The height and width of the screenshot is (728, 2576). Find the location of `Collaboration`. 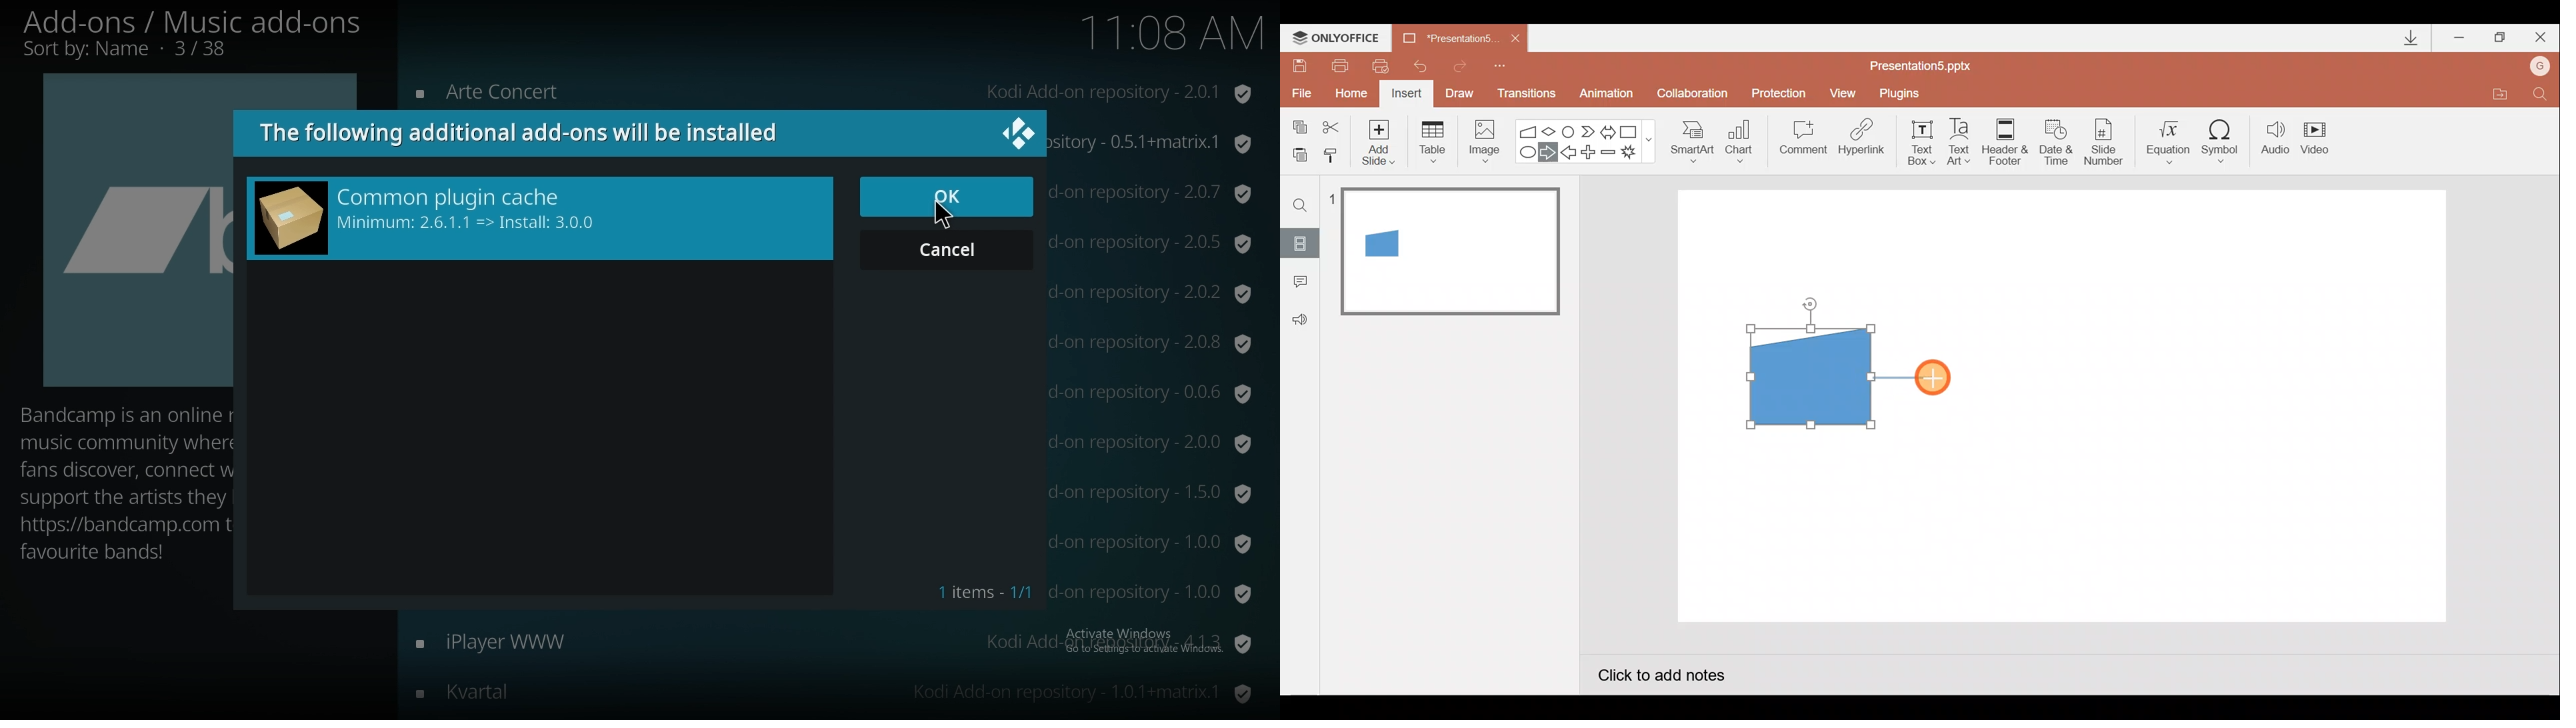

Collaboration is located at coordinates (1695, 95).